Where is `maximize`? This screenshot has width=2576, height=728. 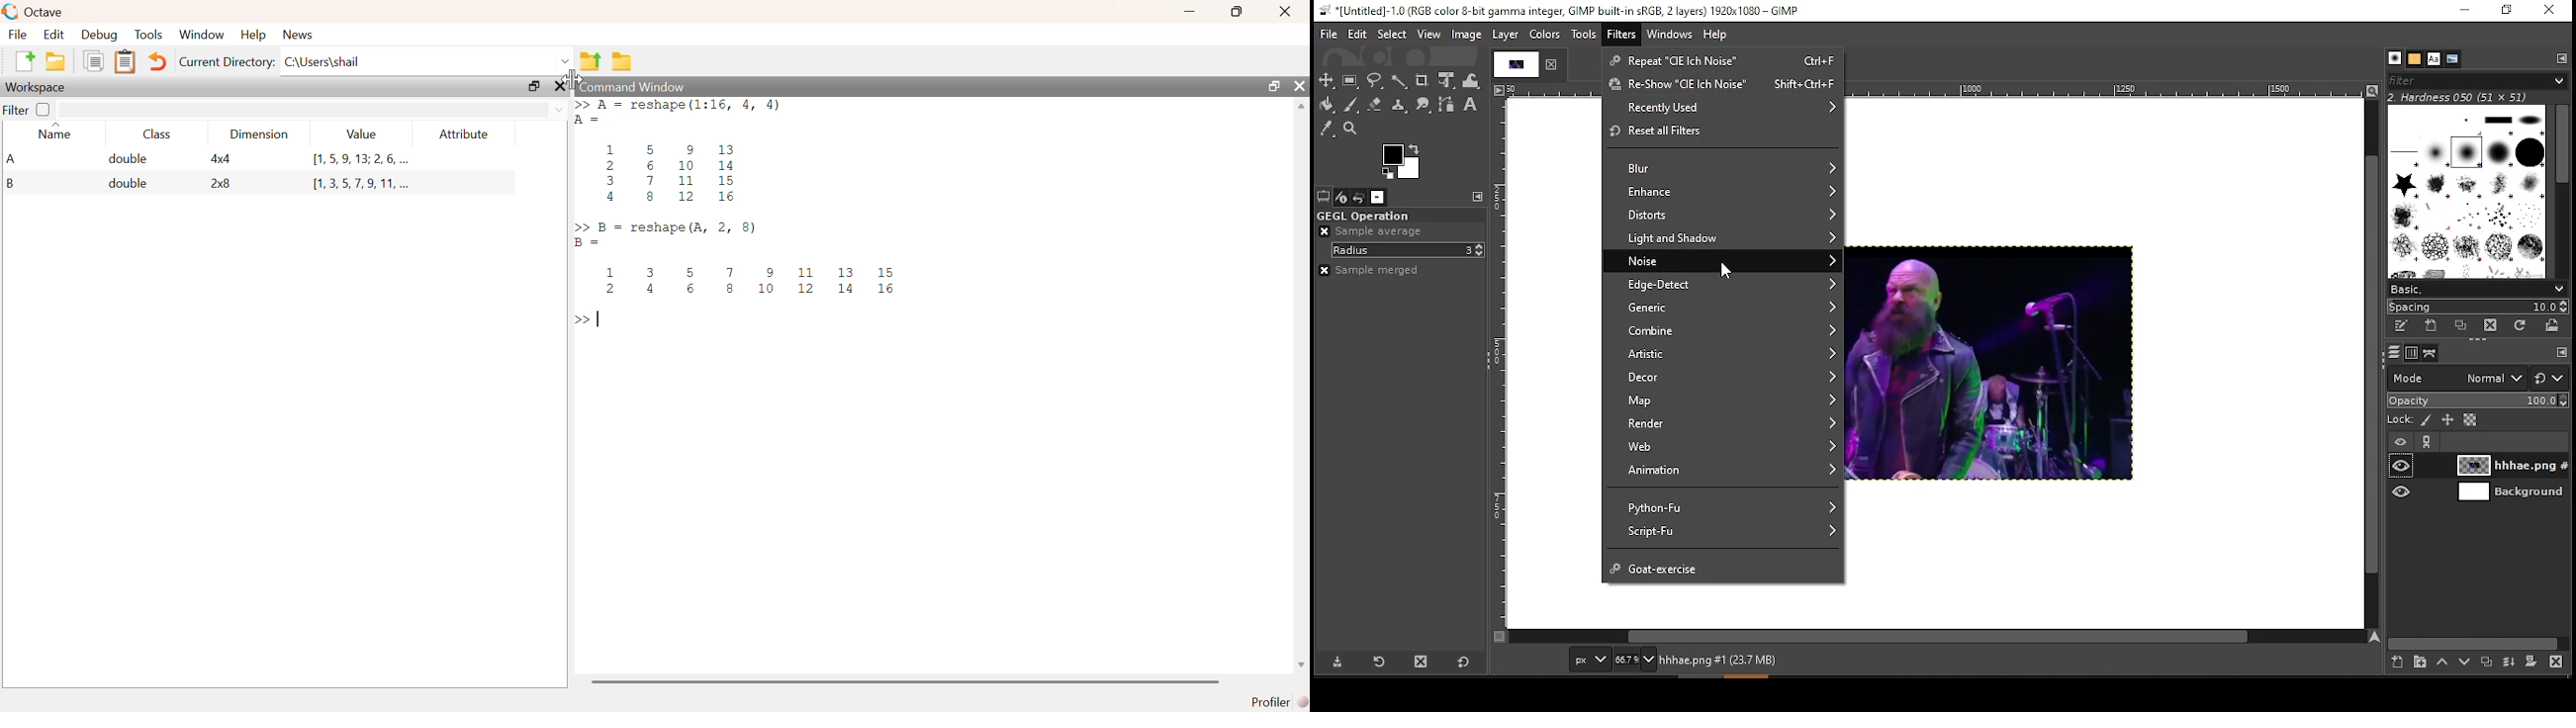
maximize is located at coordinates (1234, 12).